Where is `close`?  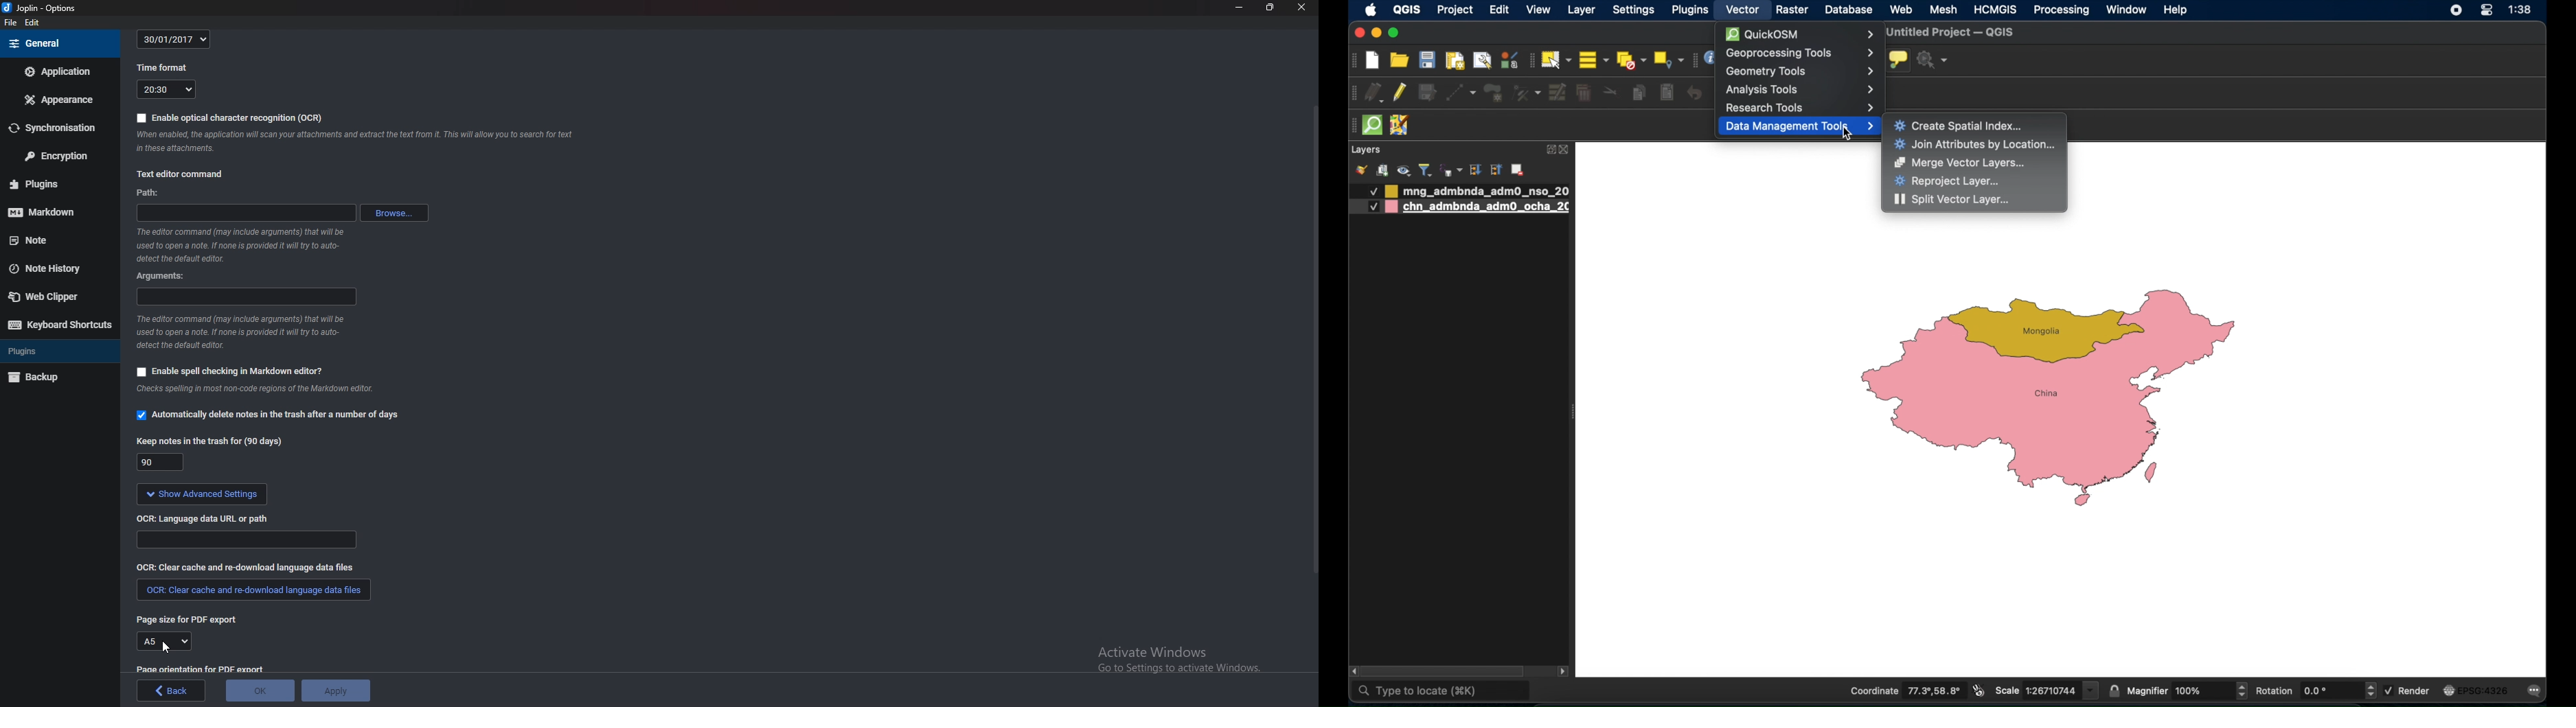
close is located at coordinates (1301, 8).